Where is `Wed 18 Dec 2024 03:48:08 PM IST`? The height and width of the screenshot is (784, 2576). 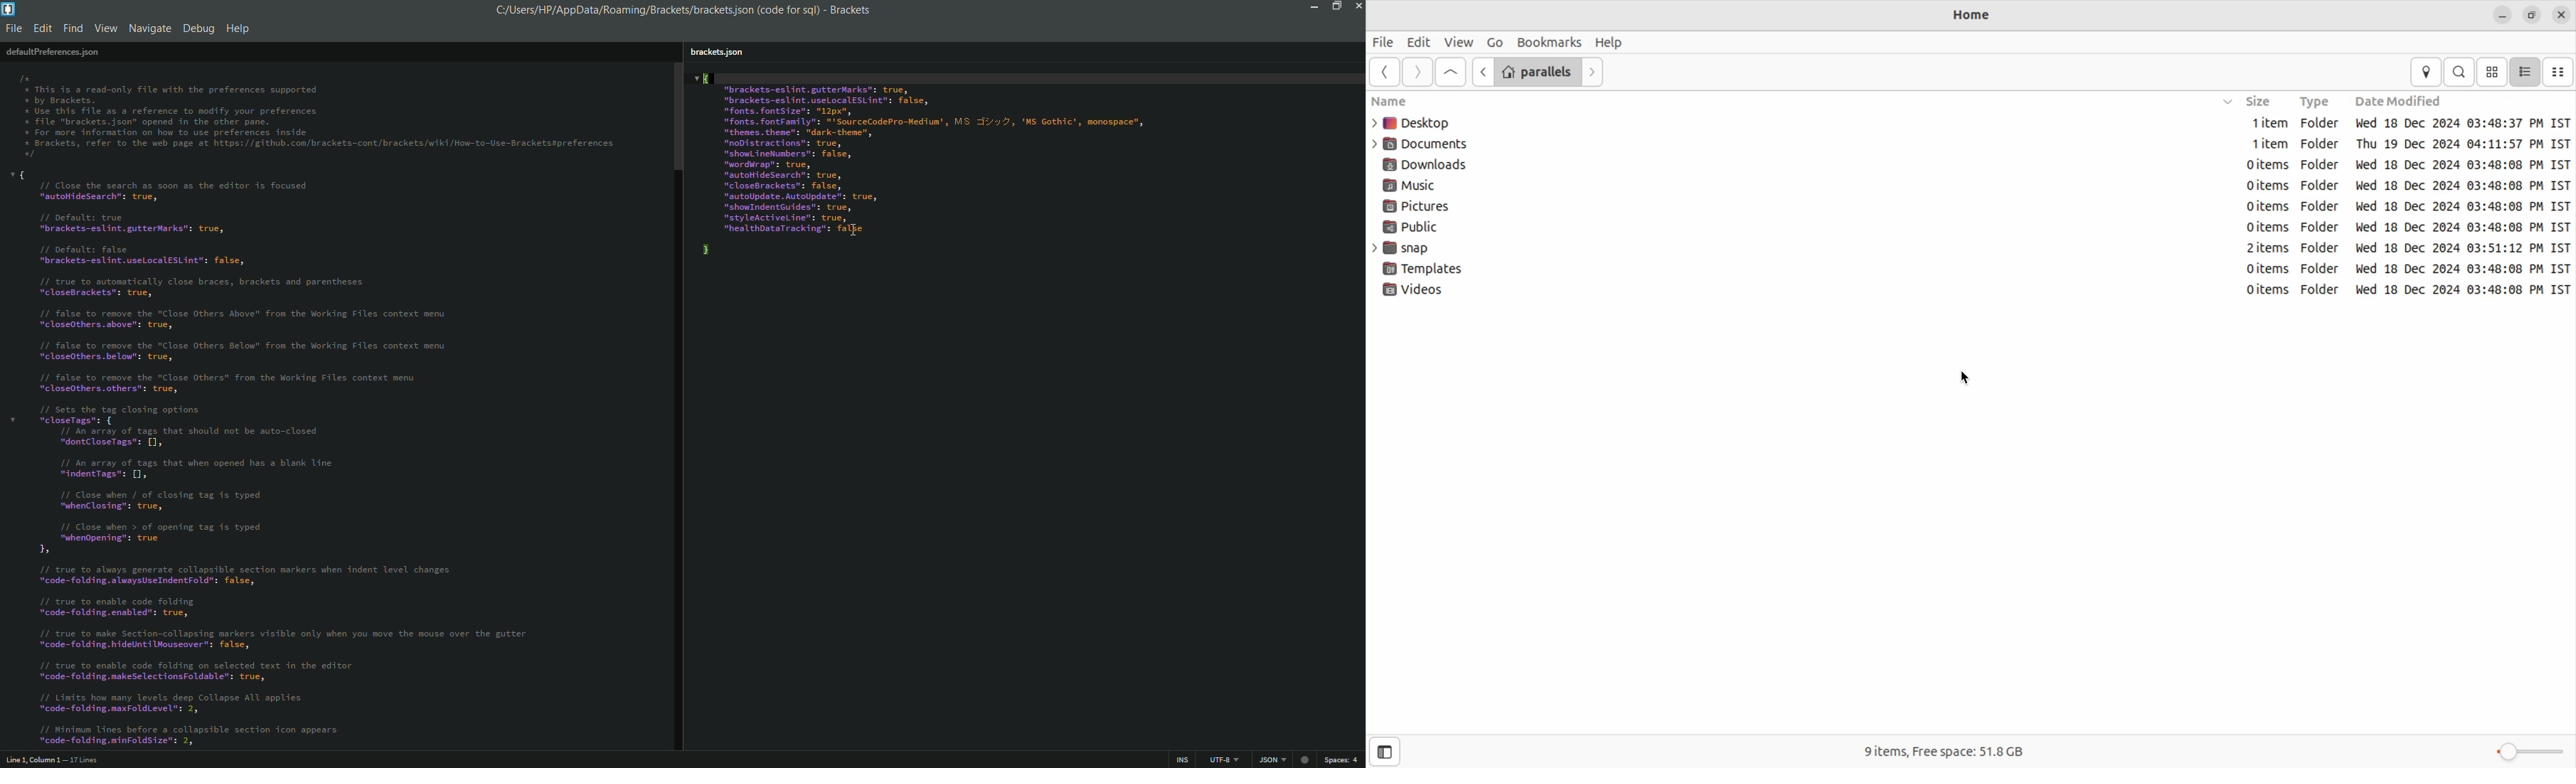
Wed 18 Dec 2024 03:48:08 PM IST is located at coordinates (2459, 165).